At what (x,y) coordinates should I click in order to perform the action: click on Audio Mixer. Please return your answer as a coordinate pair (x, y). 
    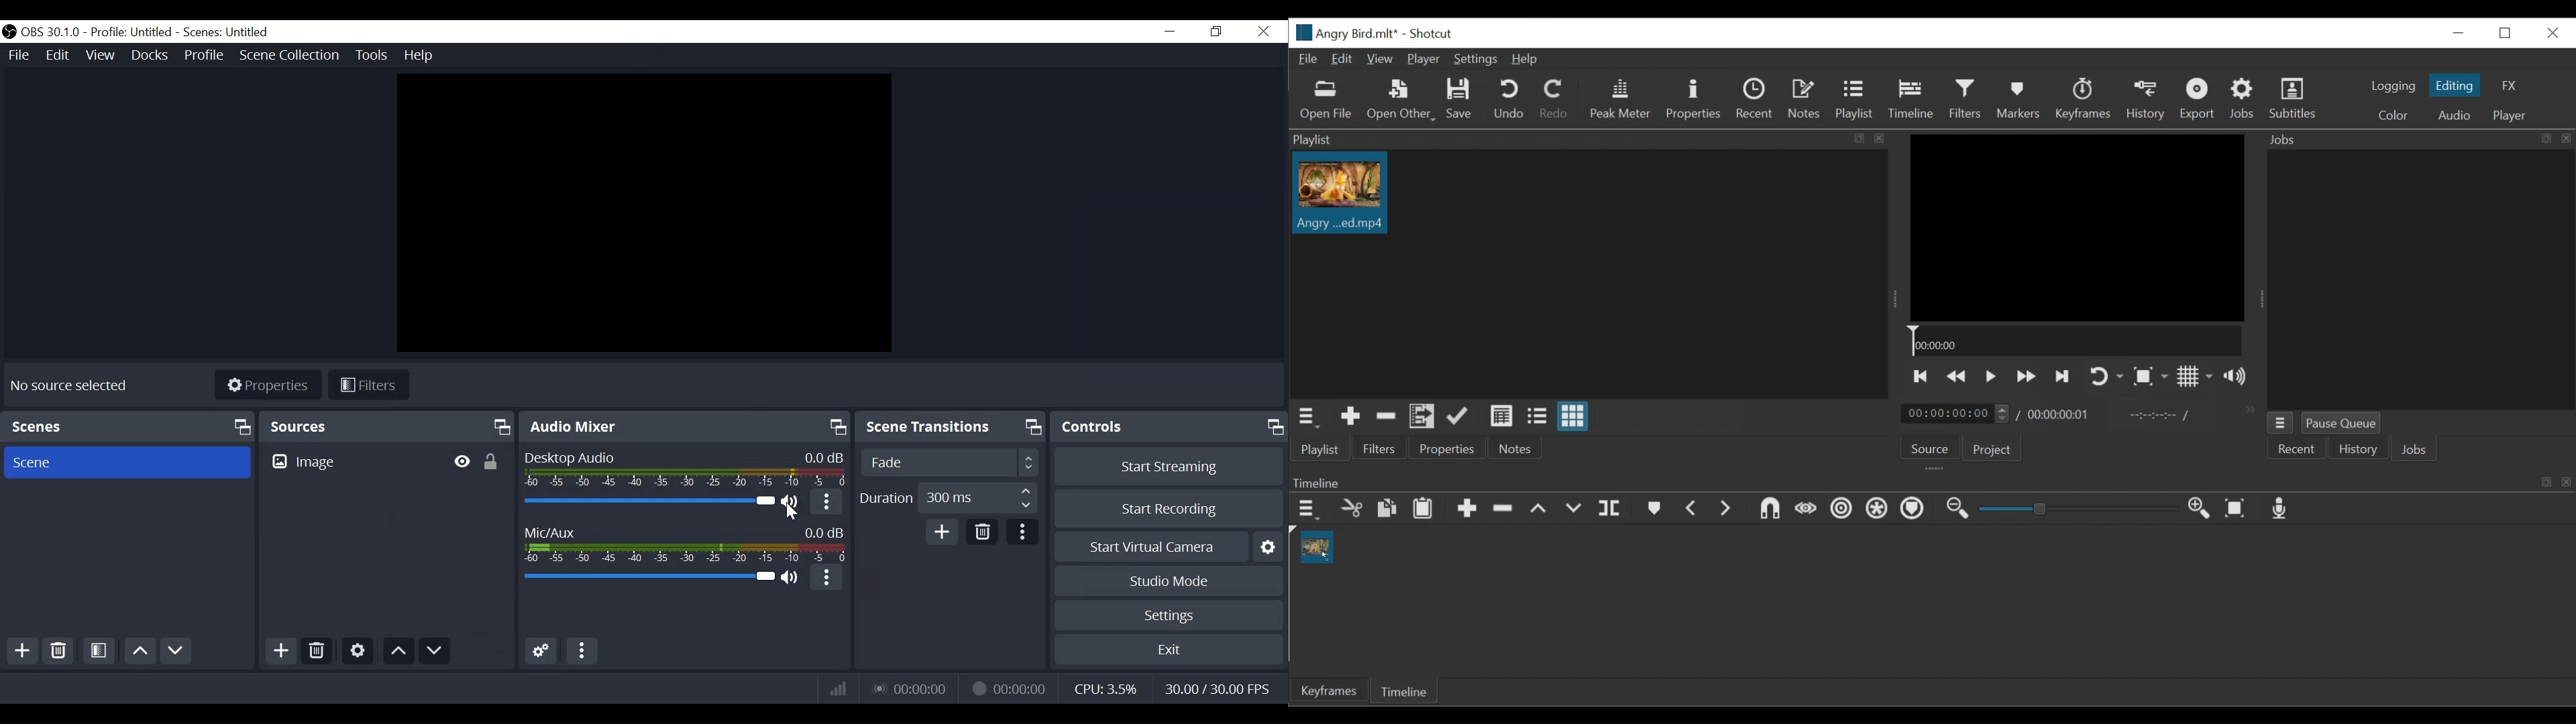
    Looking at the image, I should click on (686, 426).